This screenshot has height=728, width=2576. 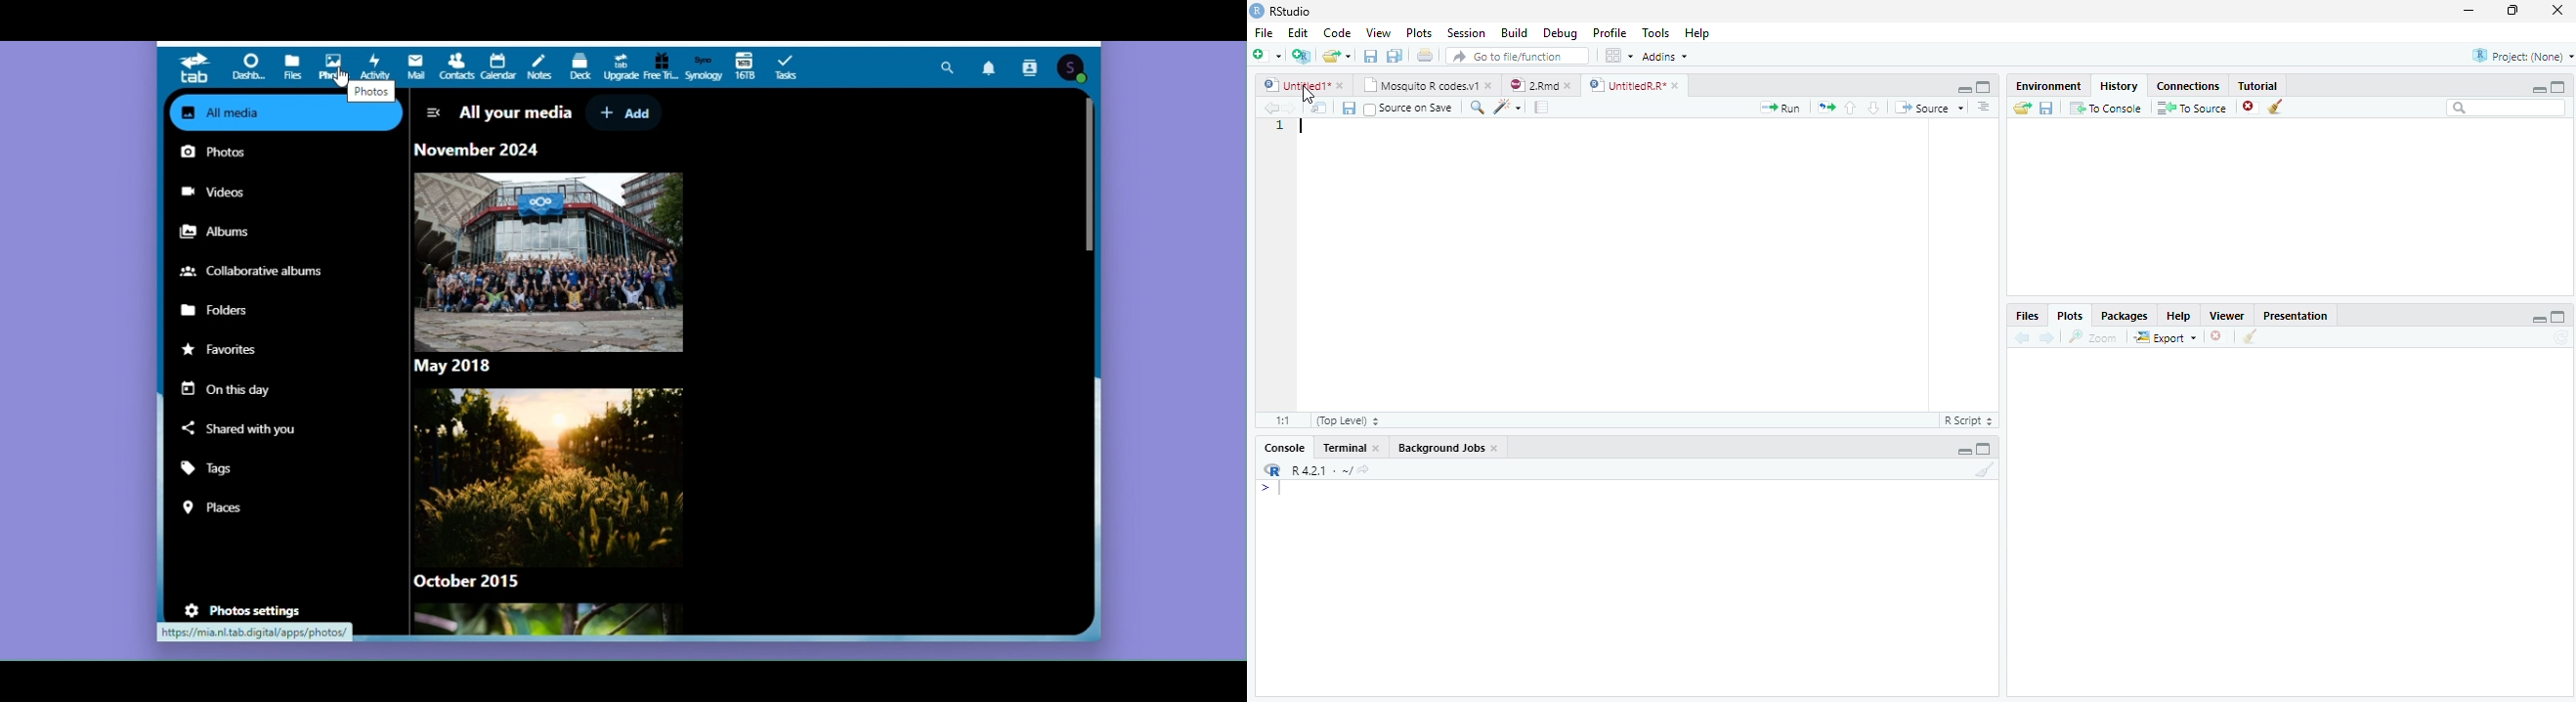 What do you see at coordinates (371, 91) in the screenshot?
I see `Photos` at bounding box center [371, 91].